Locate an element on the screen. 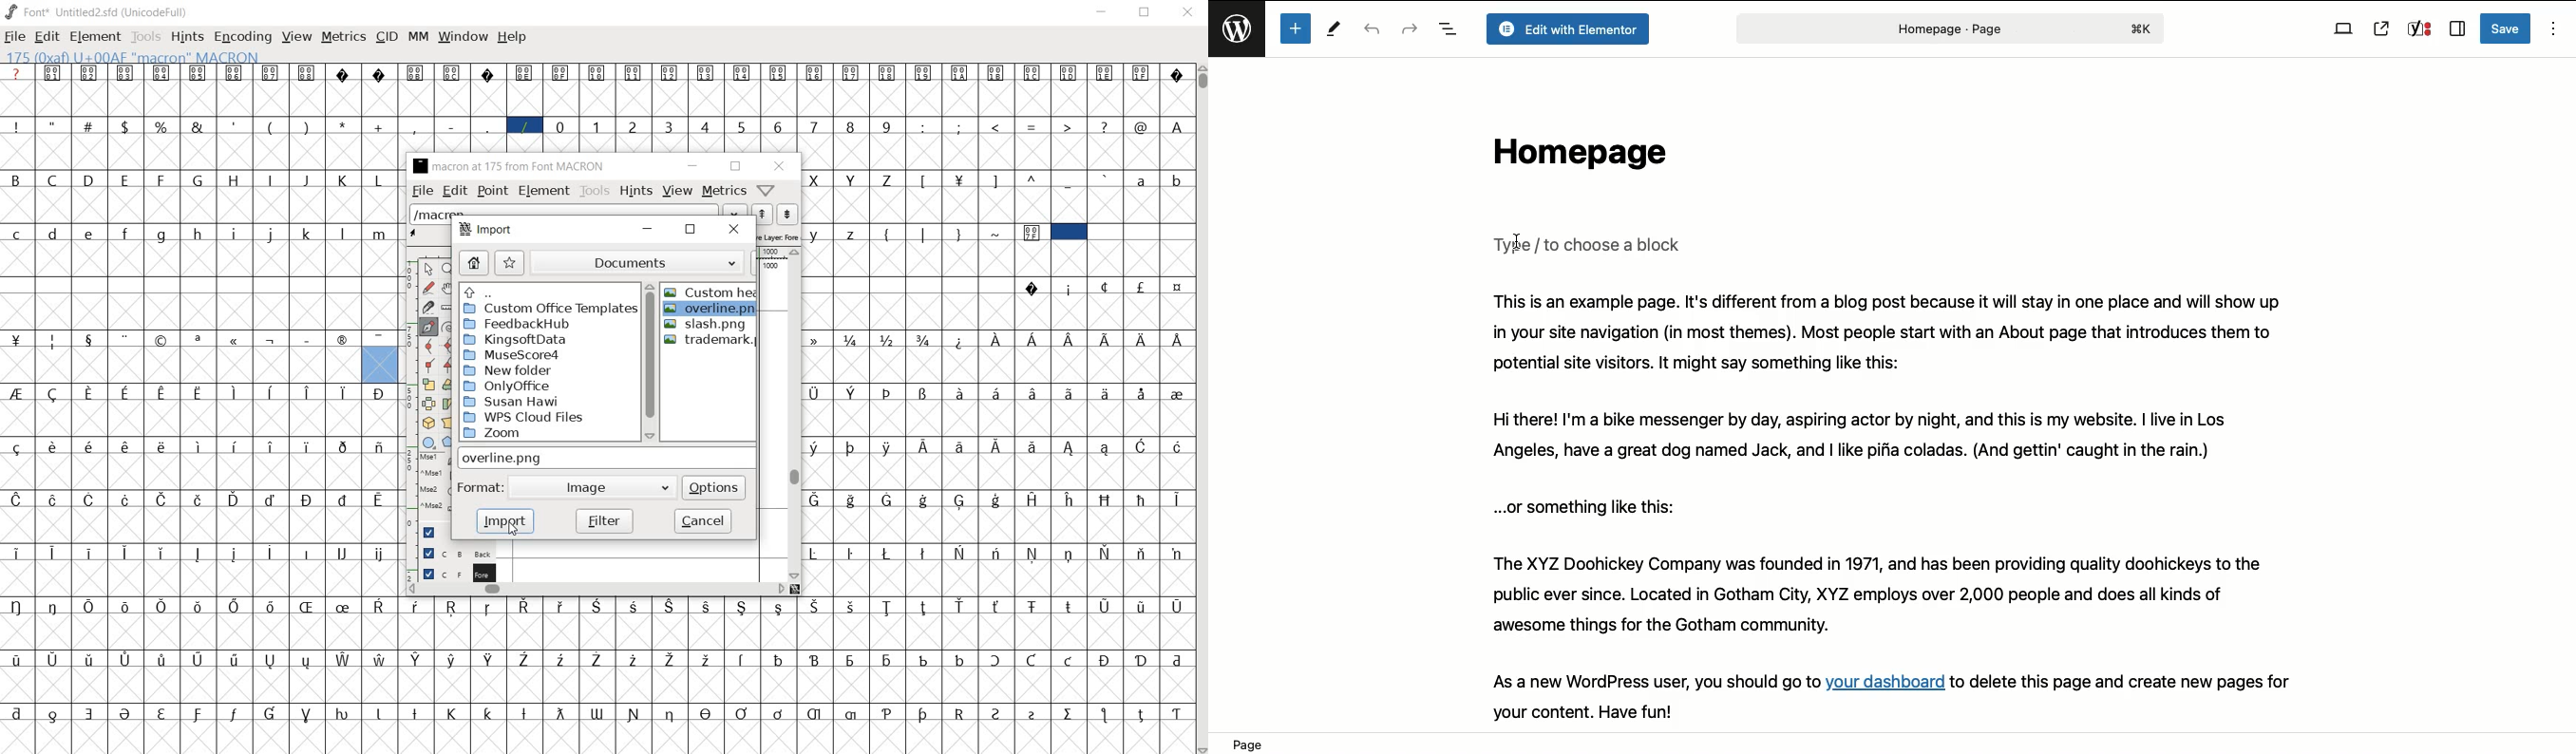  Symbol is located at coordinates (745, 73).